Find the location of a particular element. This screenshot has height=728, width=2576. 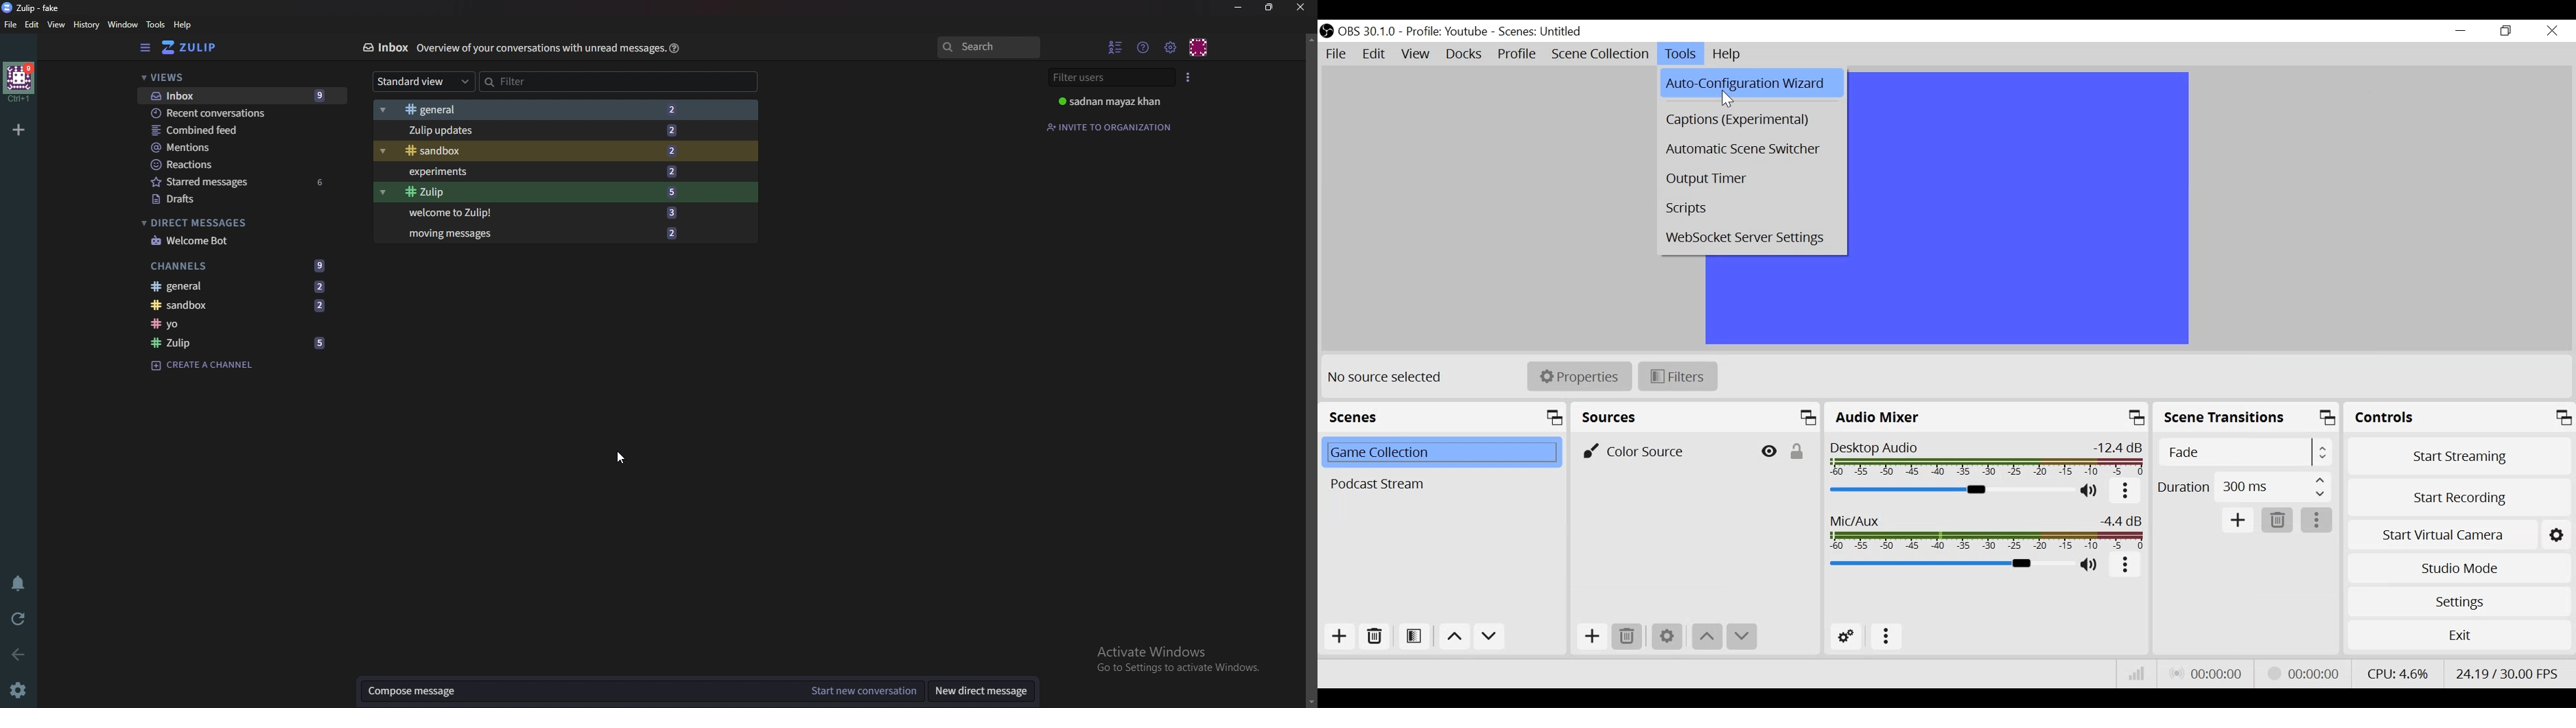

Scene Collection is located at coordinates (1599, 54).